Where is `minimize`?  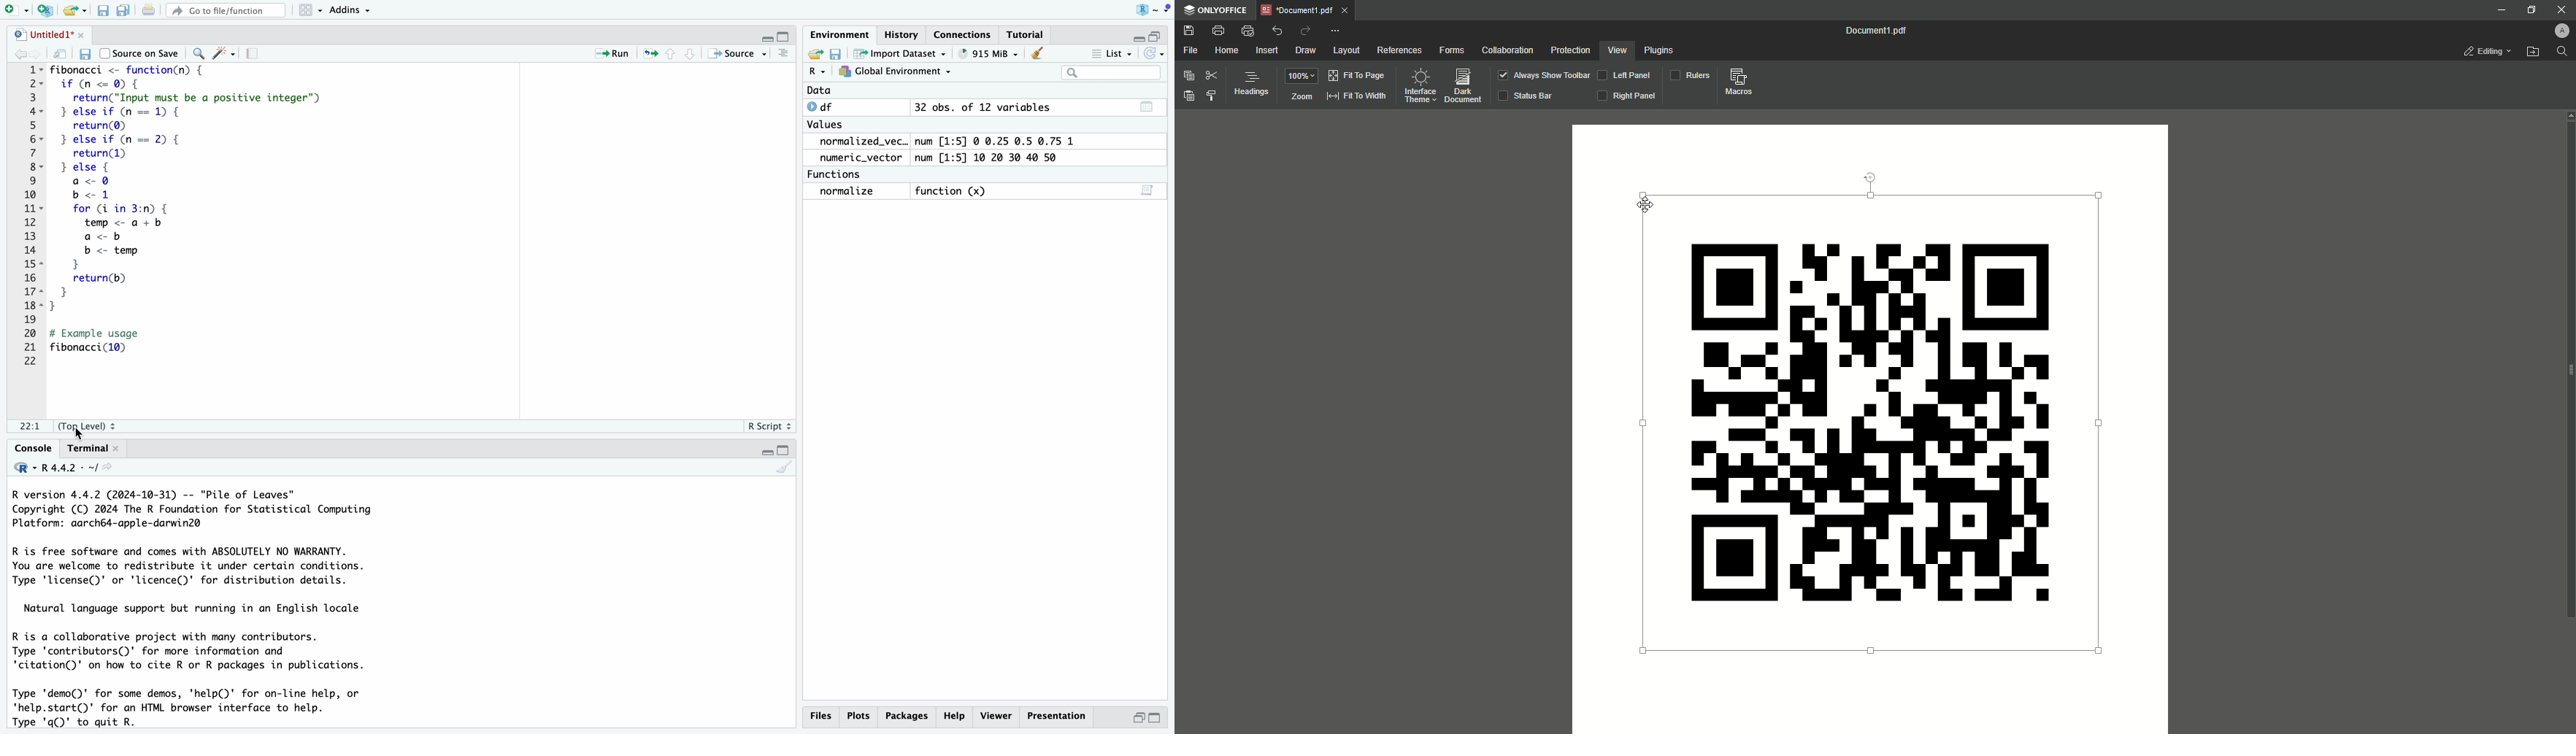
minimize is located at coordinates (1139, 718).